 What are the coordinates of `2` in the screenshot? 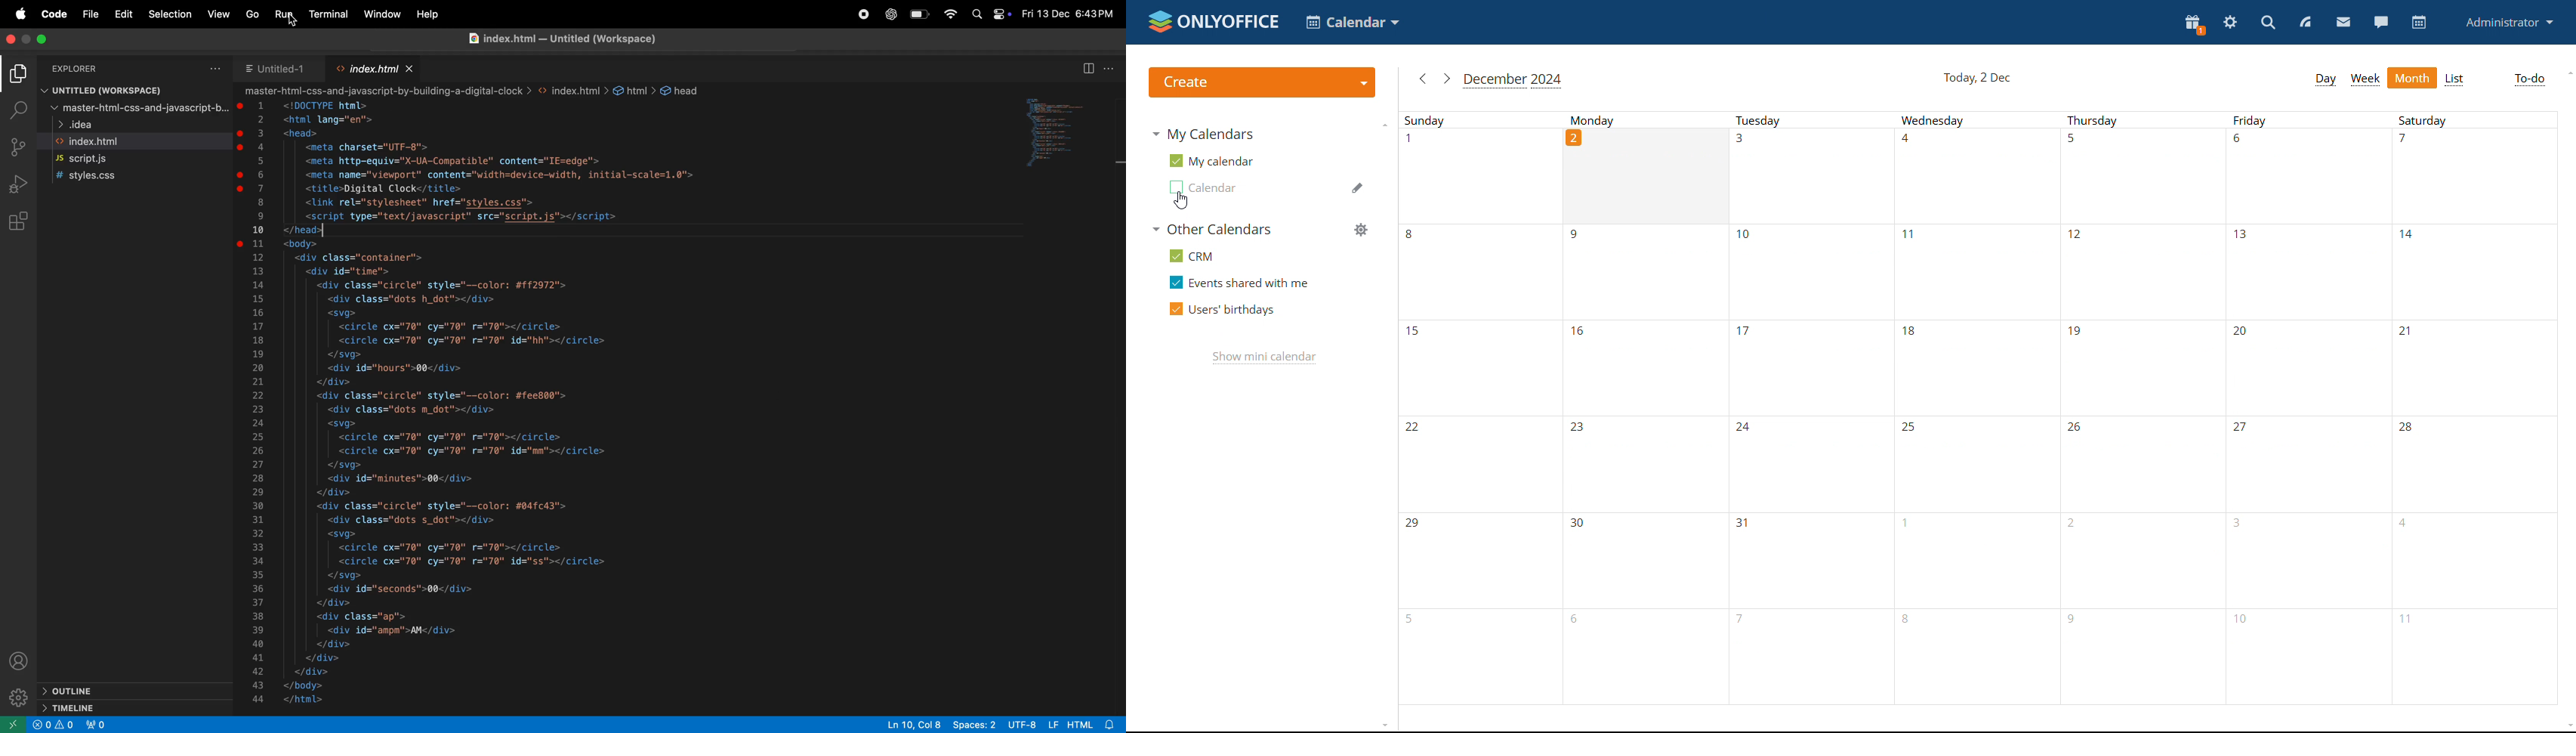 It's located at (2141, 559).